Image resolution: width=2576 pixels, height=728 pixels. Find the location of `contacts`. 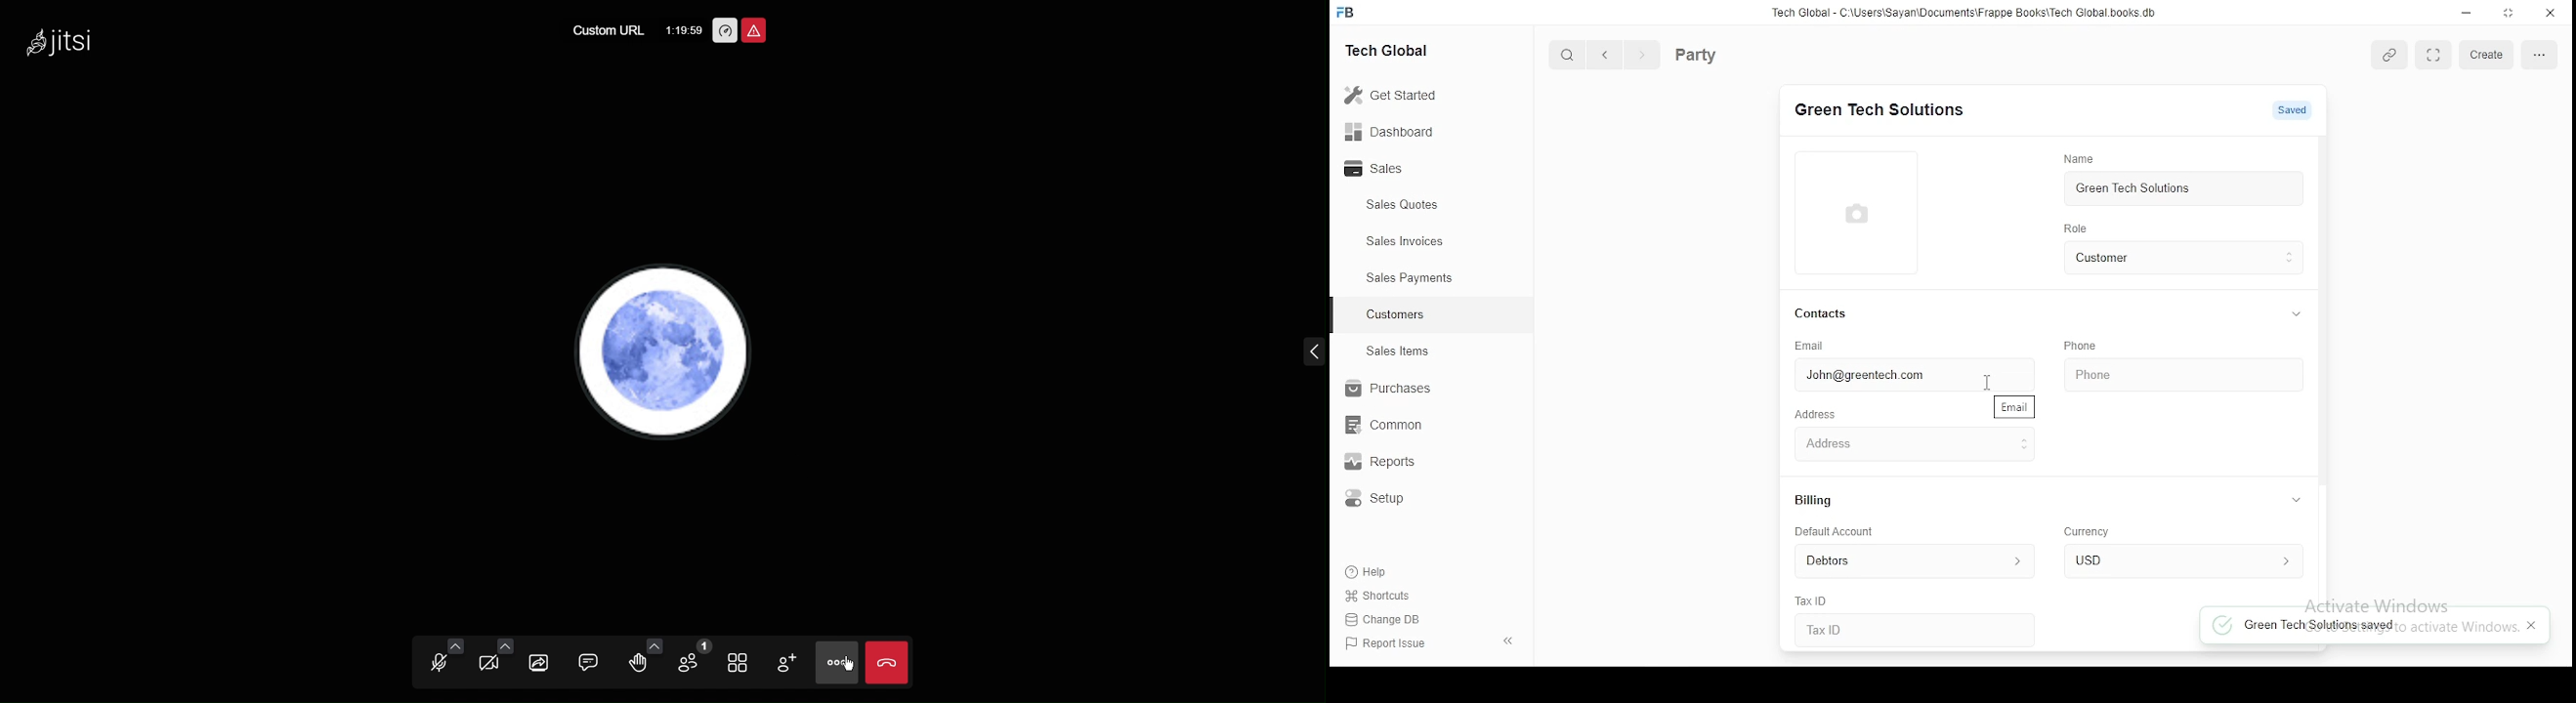

contacts is located at coordinates (1822, 314).